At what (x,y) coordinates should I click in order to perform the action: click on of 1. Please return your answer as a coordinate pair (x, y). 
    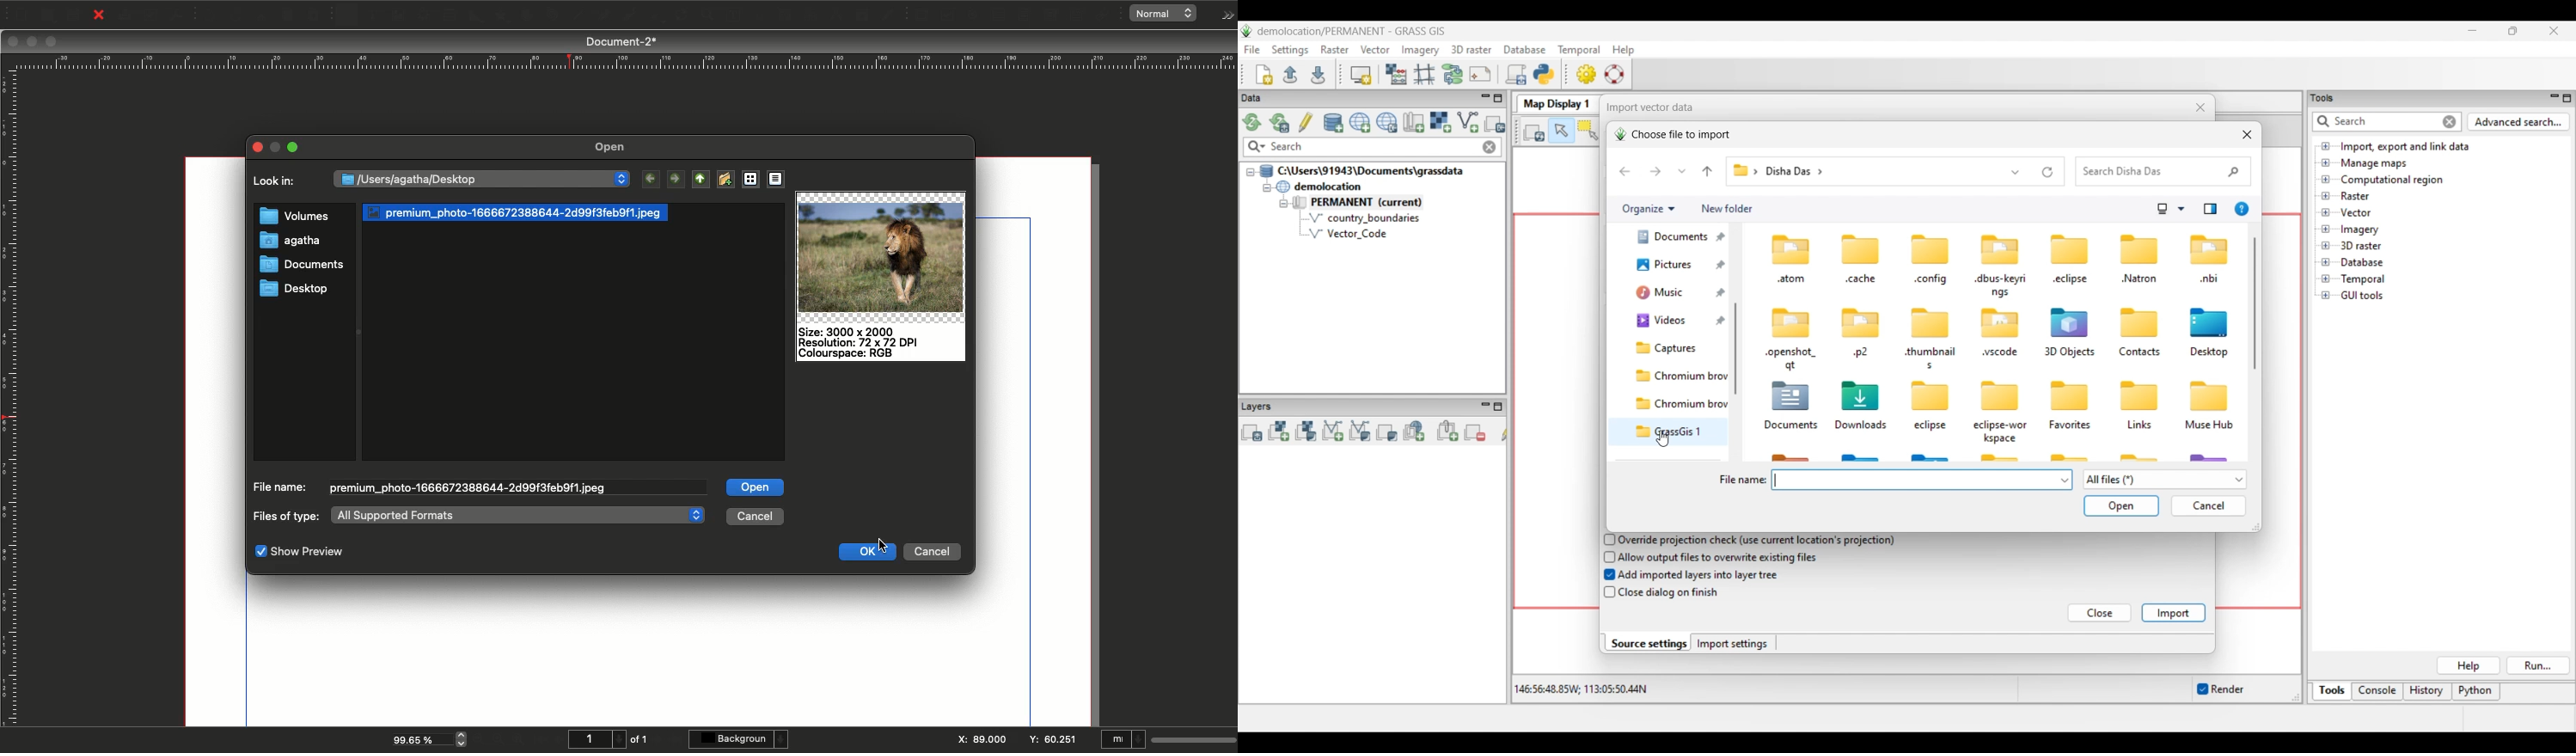
    Looking at the image, I should click on (639, 739).